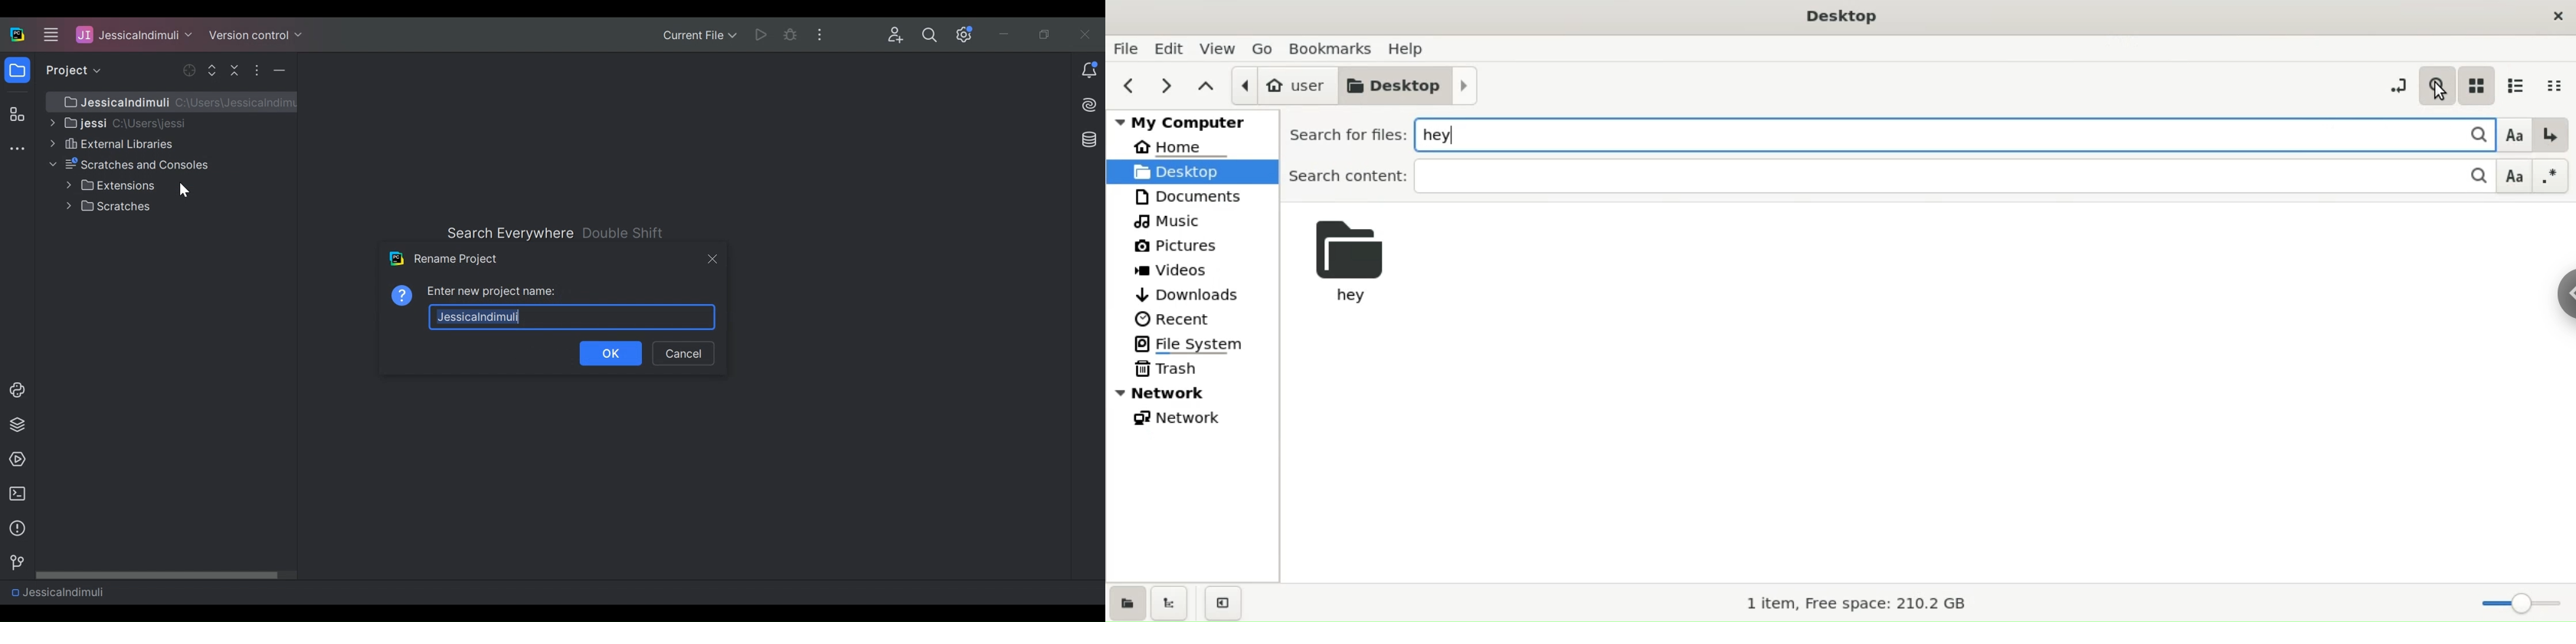 Image resolution: width=2576 pixels, height=644 pixels. Describe the element at coordinates (1205, 87) in the screenshot. I see `paren folder` at that location.